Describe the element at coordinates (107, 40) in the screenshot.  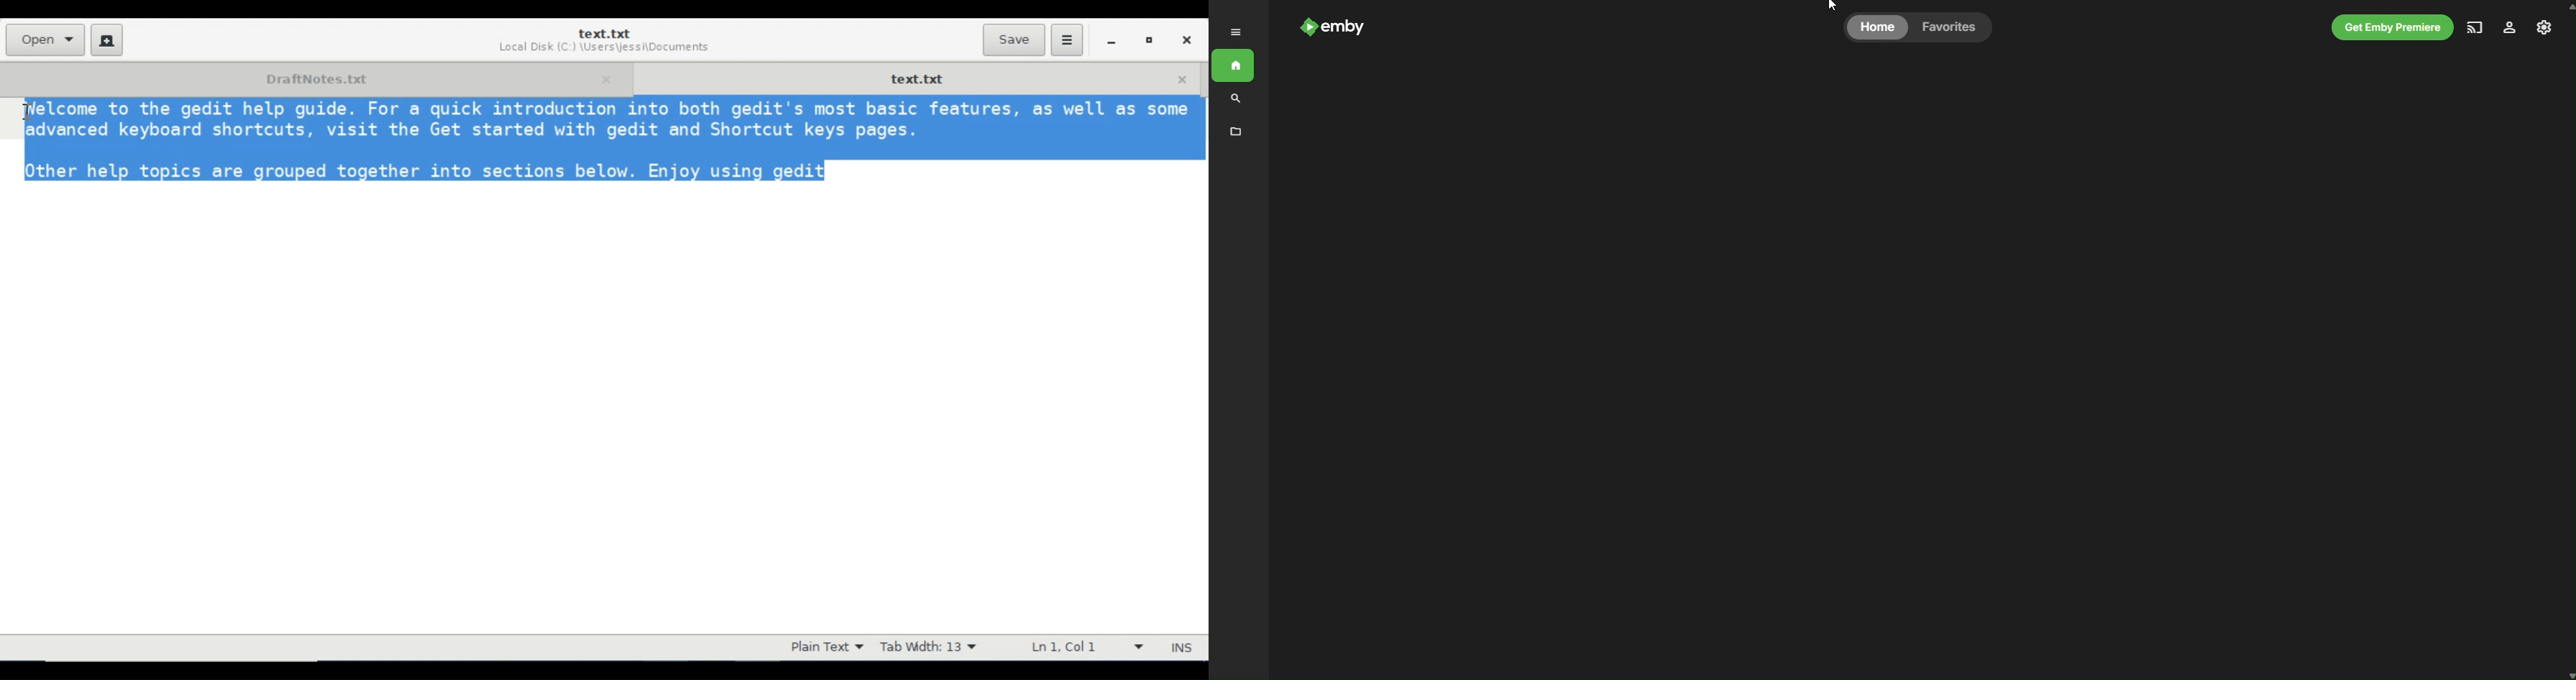
I see `Create New` at that location.